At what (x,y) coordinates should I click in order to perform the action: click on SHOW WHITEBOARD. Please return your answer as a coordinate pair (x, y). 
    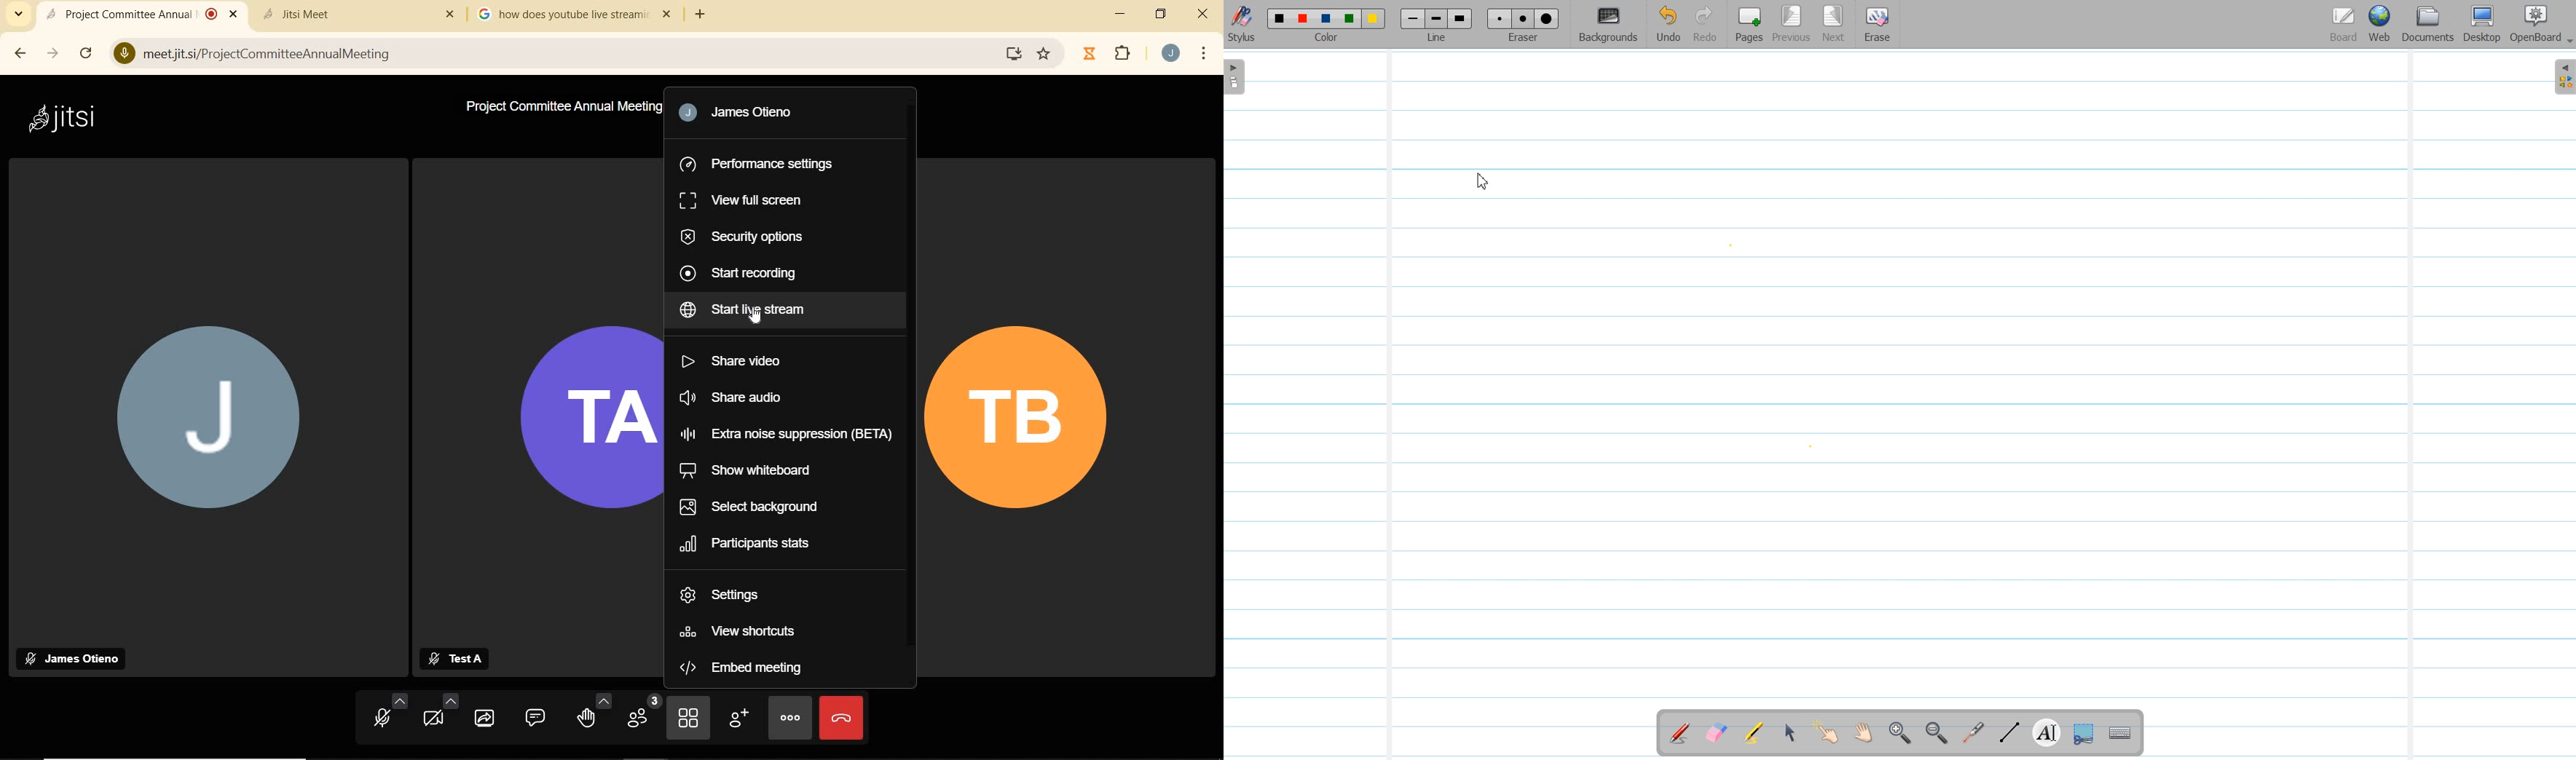
    Looking at the image, I should click on (749, 469).